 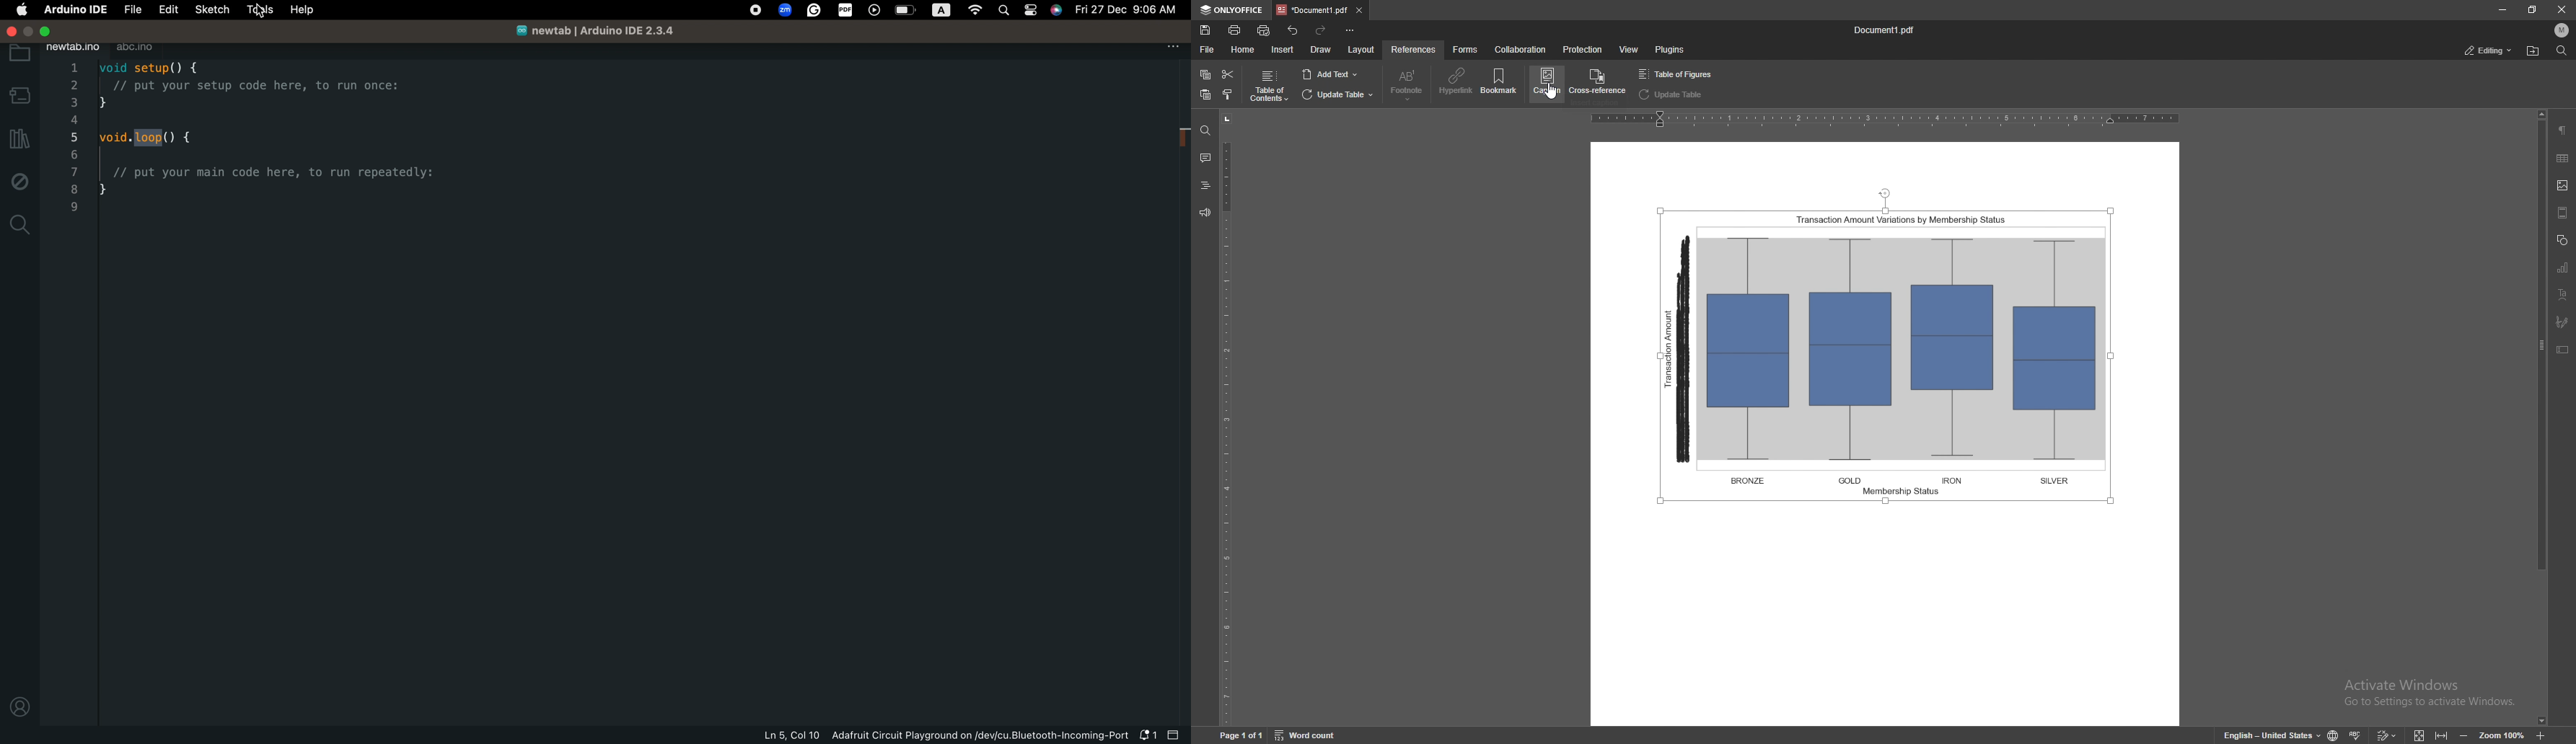 I want to click on footnote, so click(x=1407, y=85).